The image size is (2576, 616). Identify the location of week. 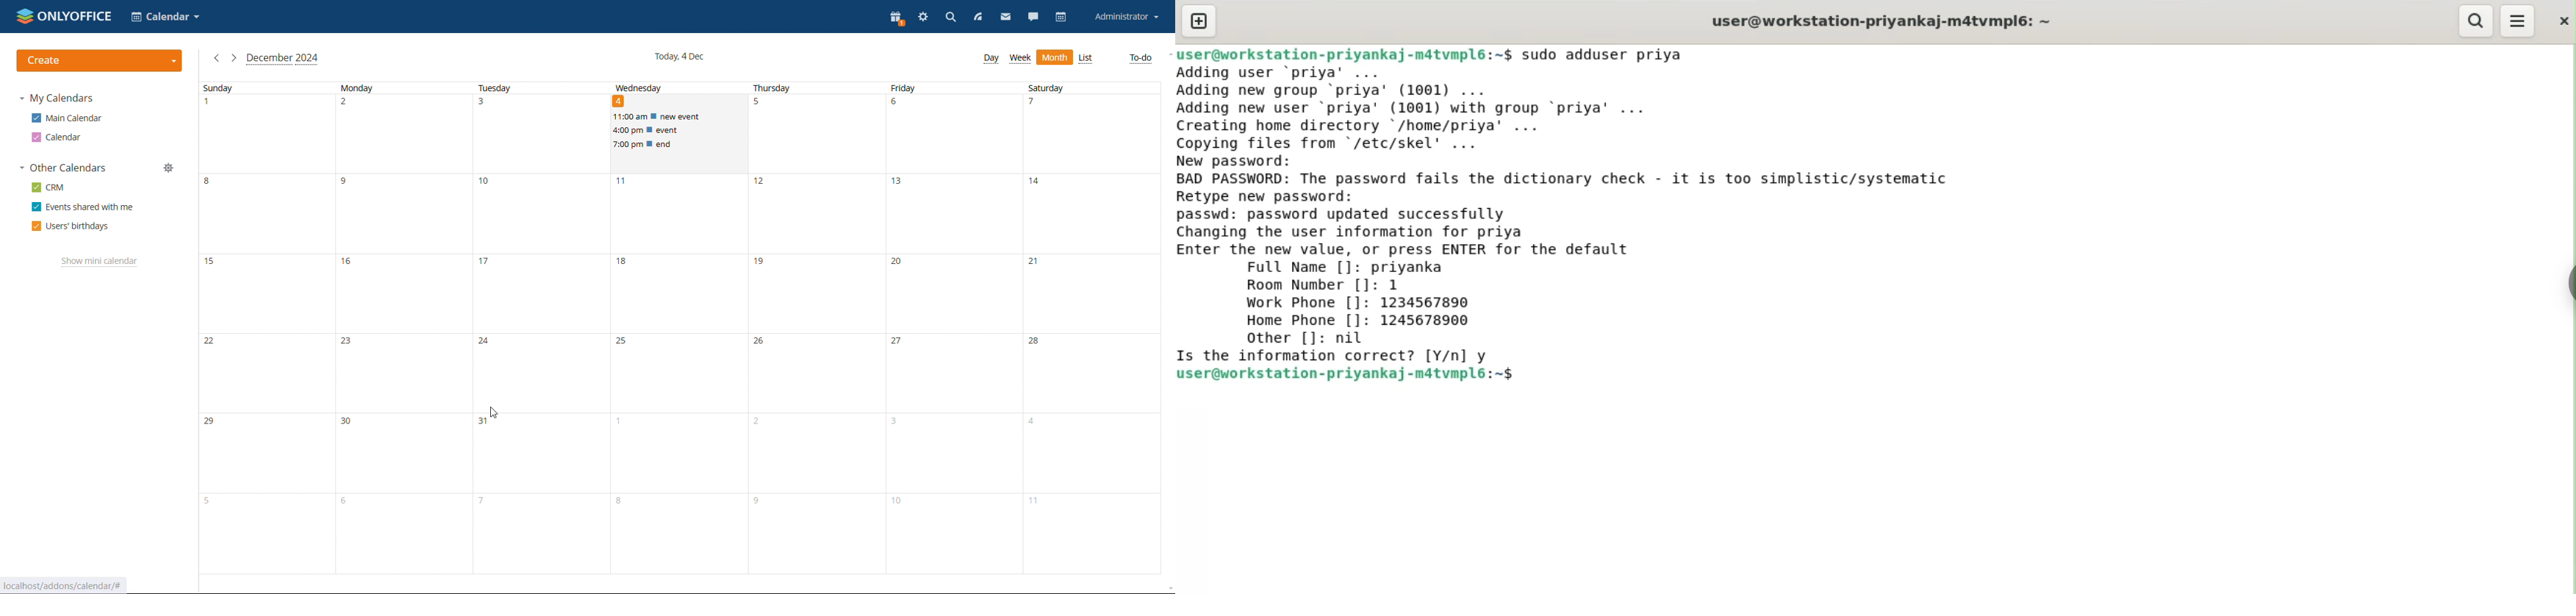
(1020, 59).